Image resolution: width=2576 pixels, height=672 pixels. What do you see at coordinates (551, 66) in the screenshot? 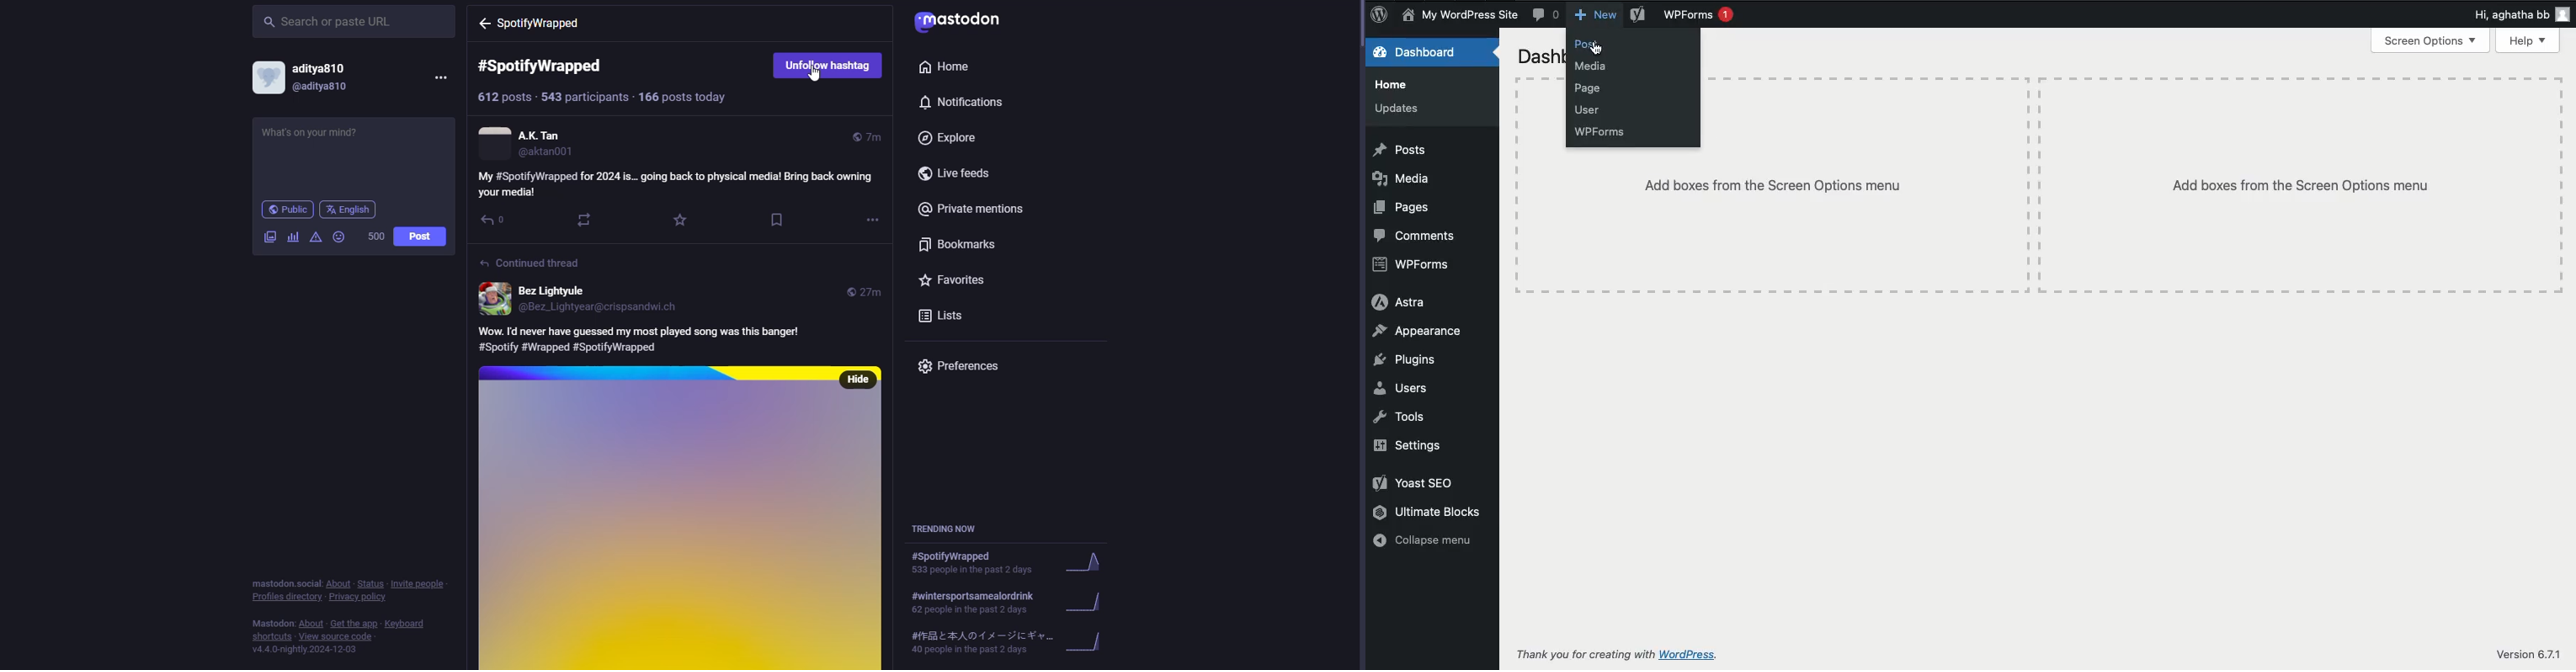
I see `#` at bounding box center [551, 66].